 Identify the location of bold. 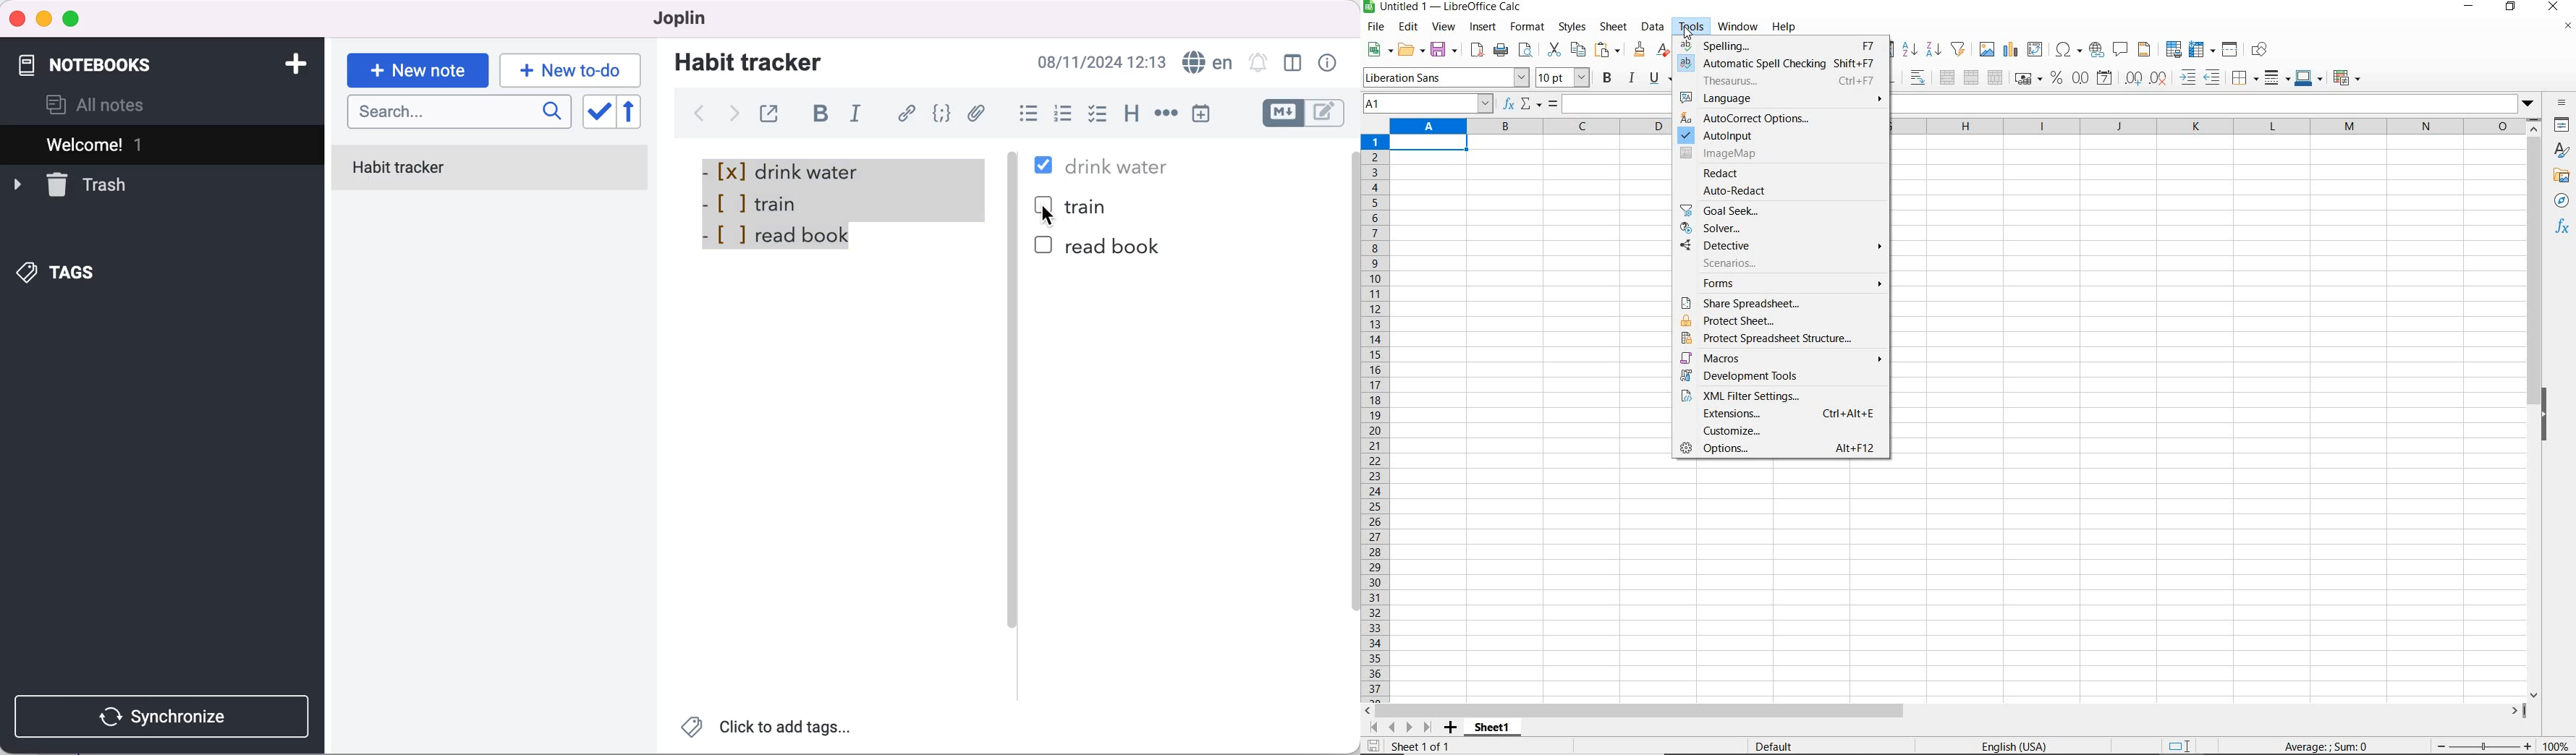
(826, 115).